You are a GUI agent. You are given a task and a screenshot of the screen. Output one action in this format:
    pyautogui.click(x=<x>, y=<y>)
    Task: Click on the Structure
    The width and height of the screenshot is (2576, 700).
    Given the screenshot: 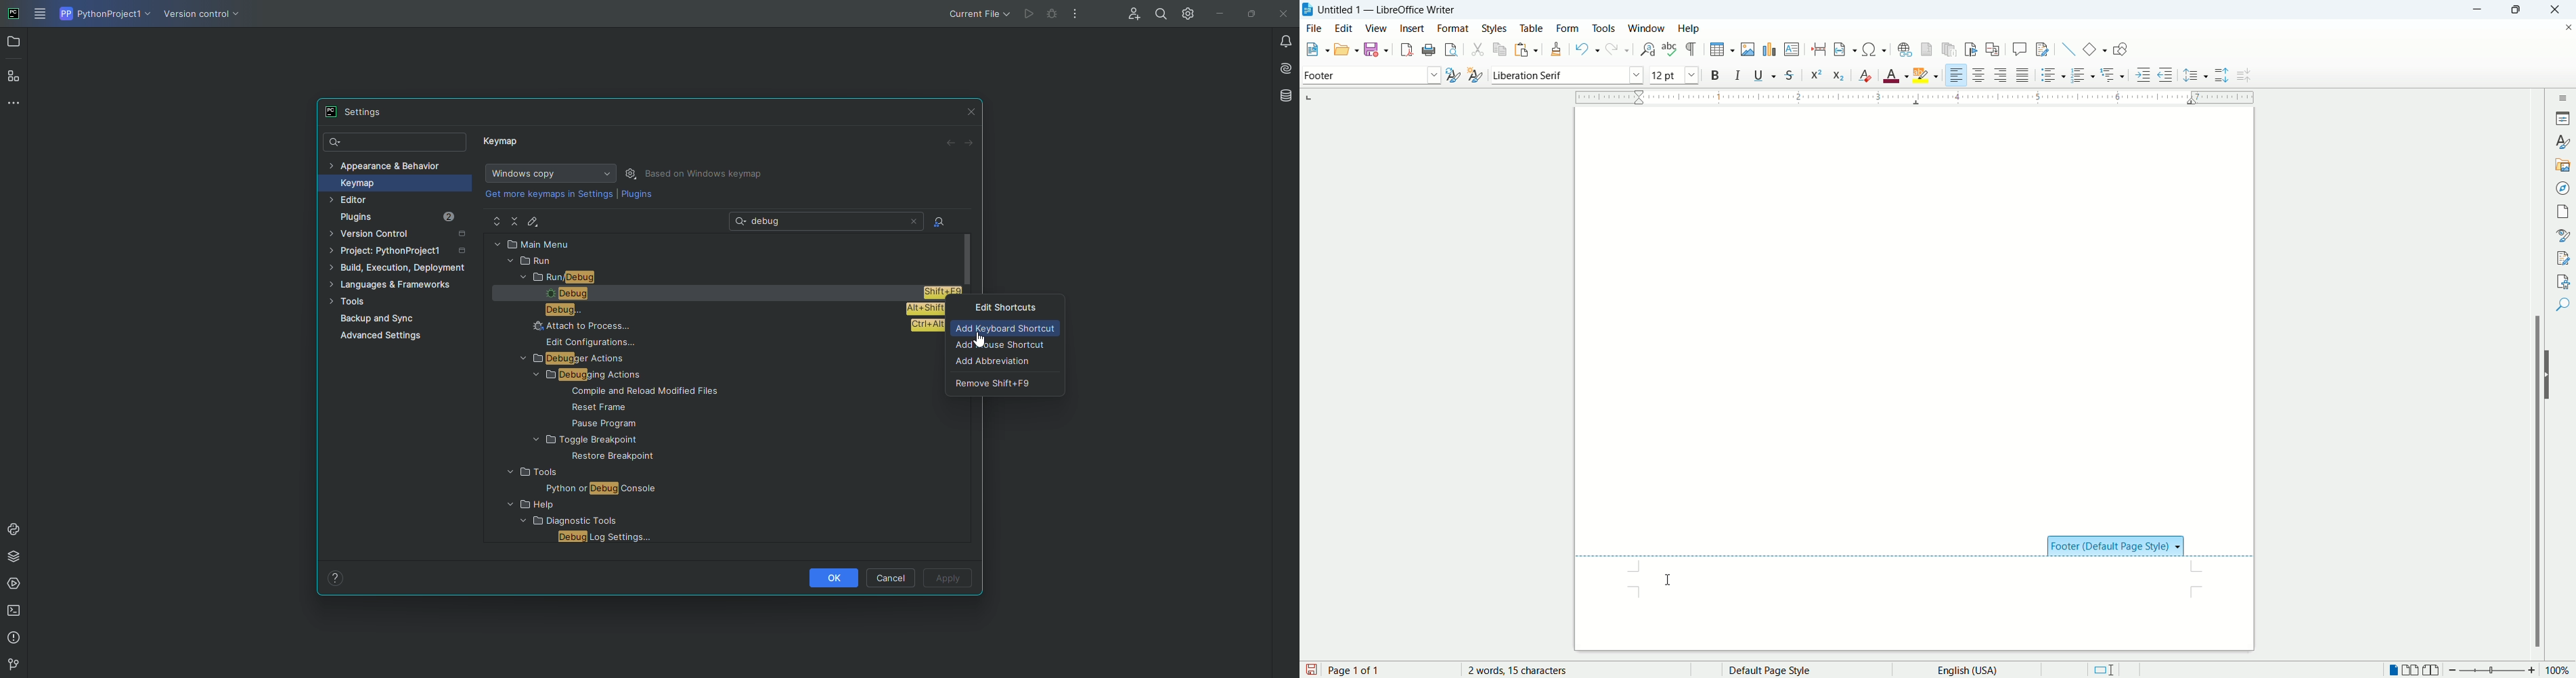 What is the action you would take?
    pyautogui.click(x=15, y=75)
    